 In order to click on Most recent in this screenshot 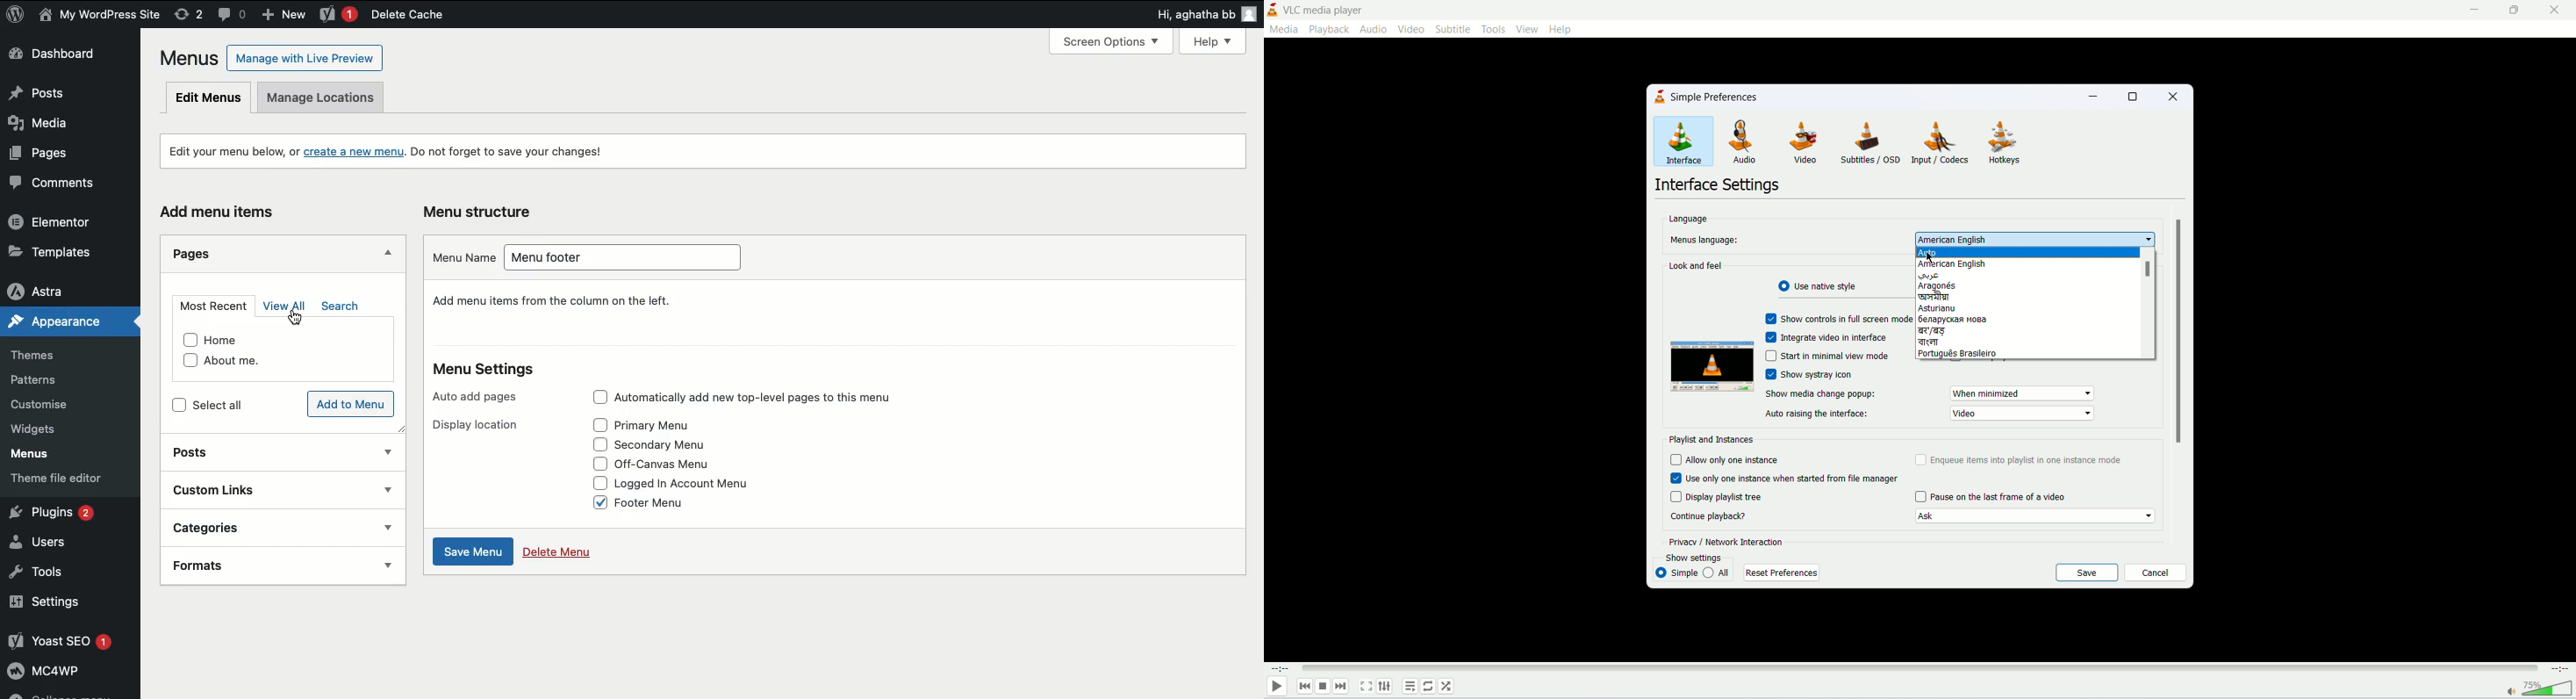, I will do `click(212, 306)`.